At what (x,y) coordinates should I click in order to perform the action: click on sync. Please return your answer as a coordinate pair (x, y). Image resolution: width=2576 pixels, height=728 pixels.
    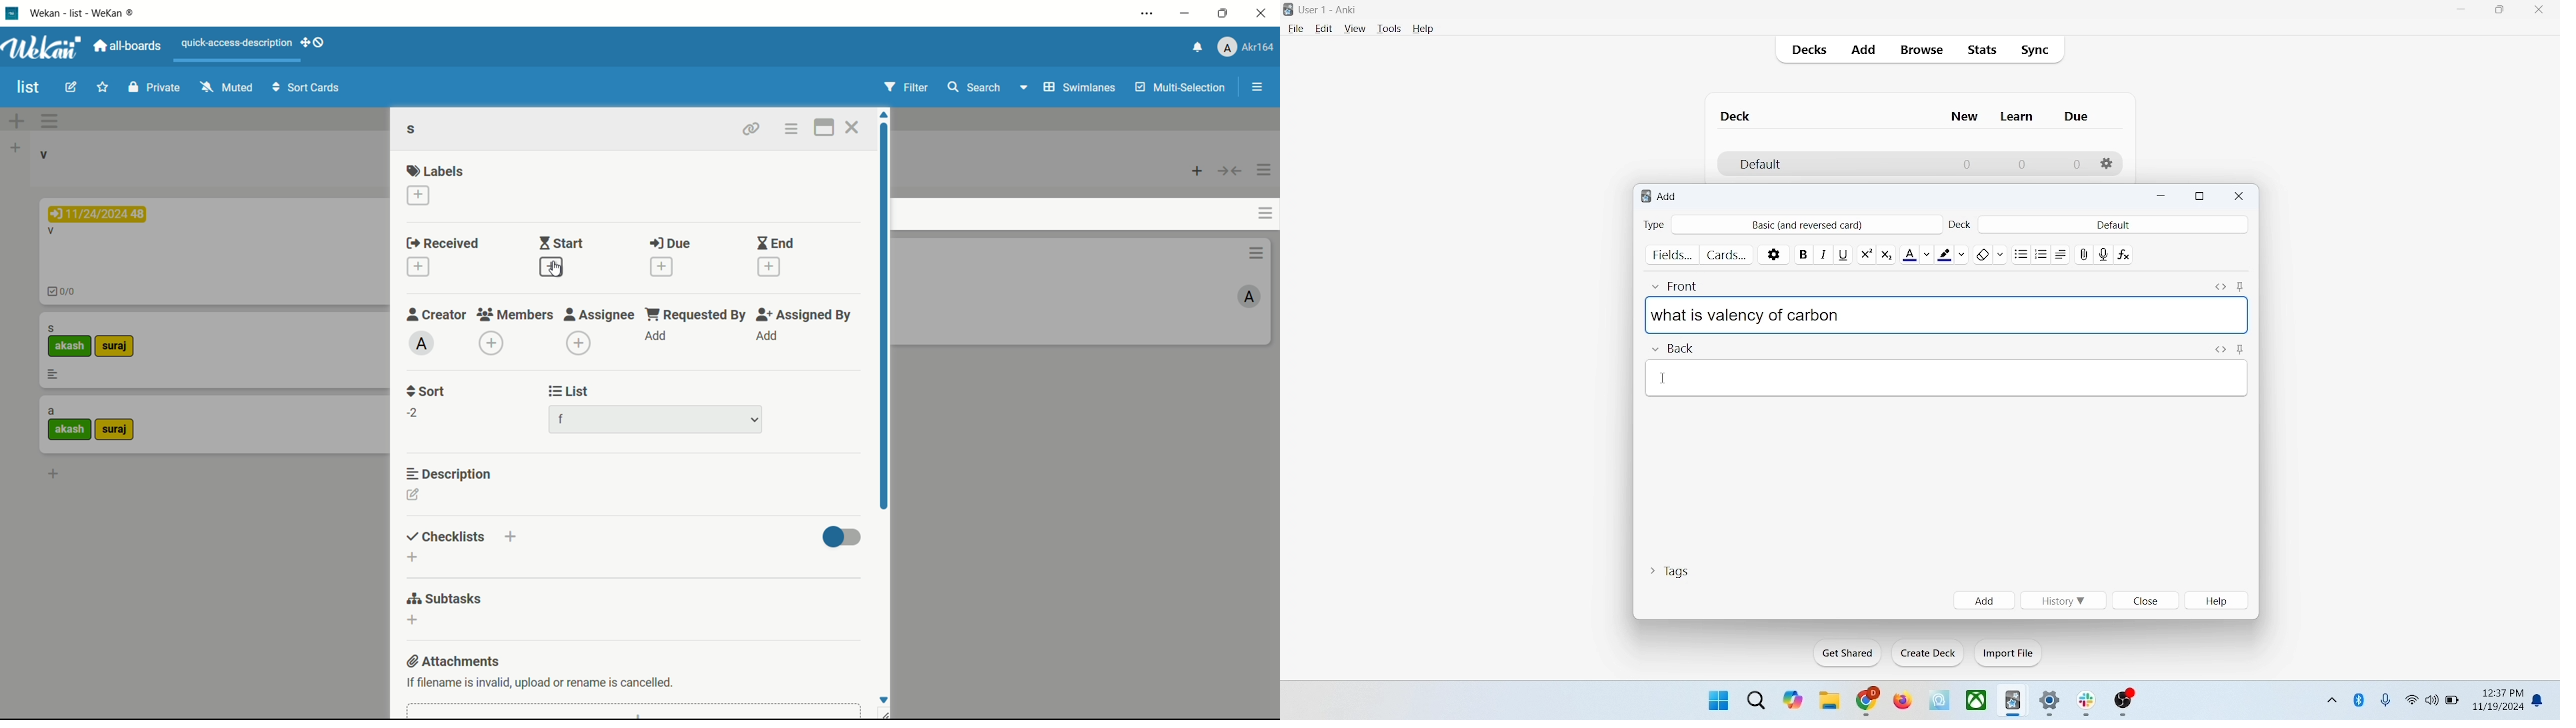
    Looking at the image, I should click on (2036, 51).